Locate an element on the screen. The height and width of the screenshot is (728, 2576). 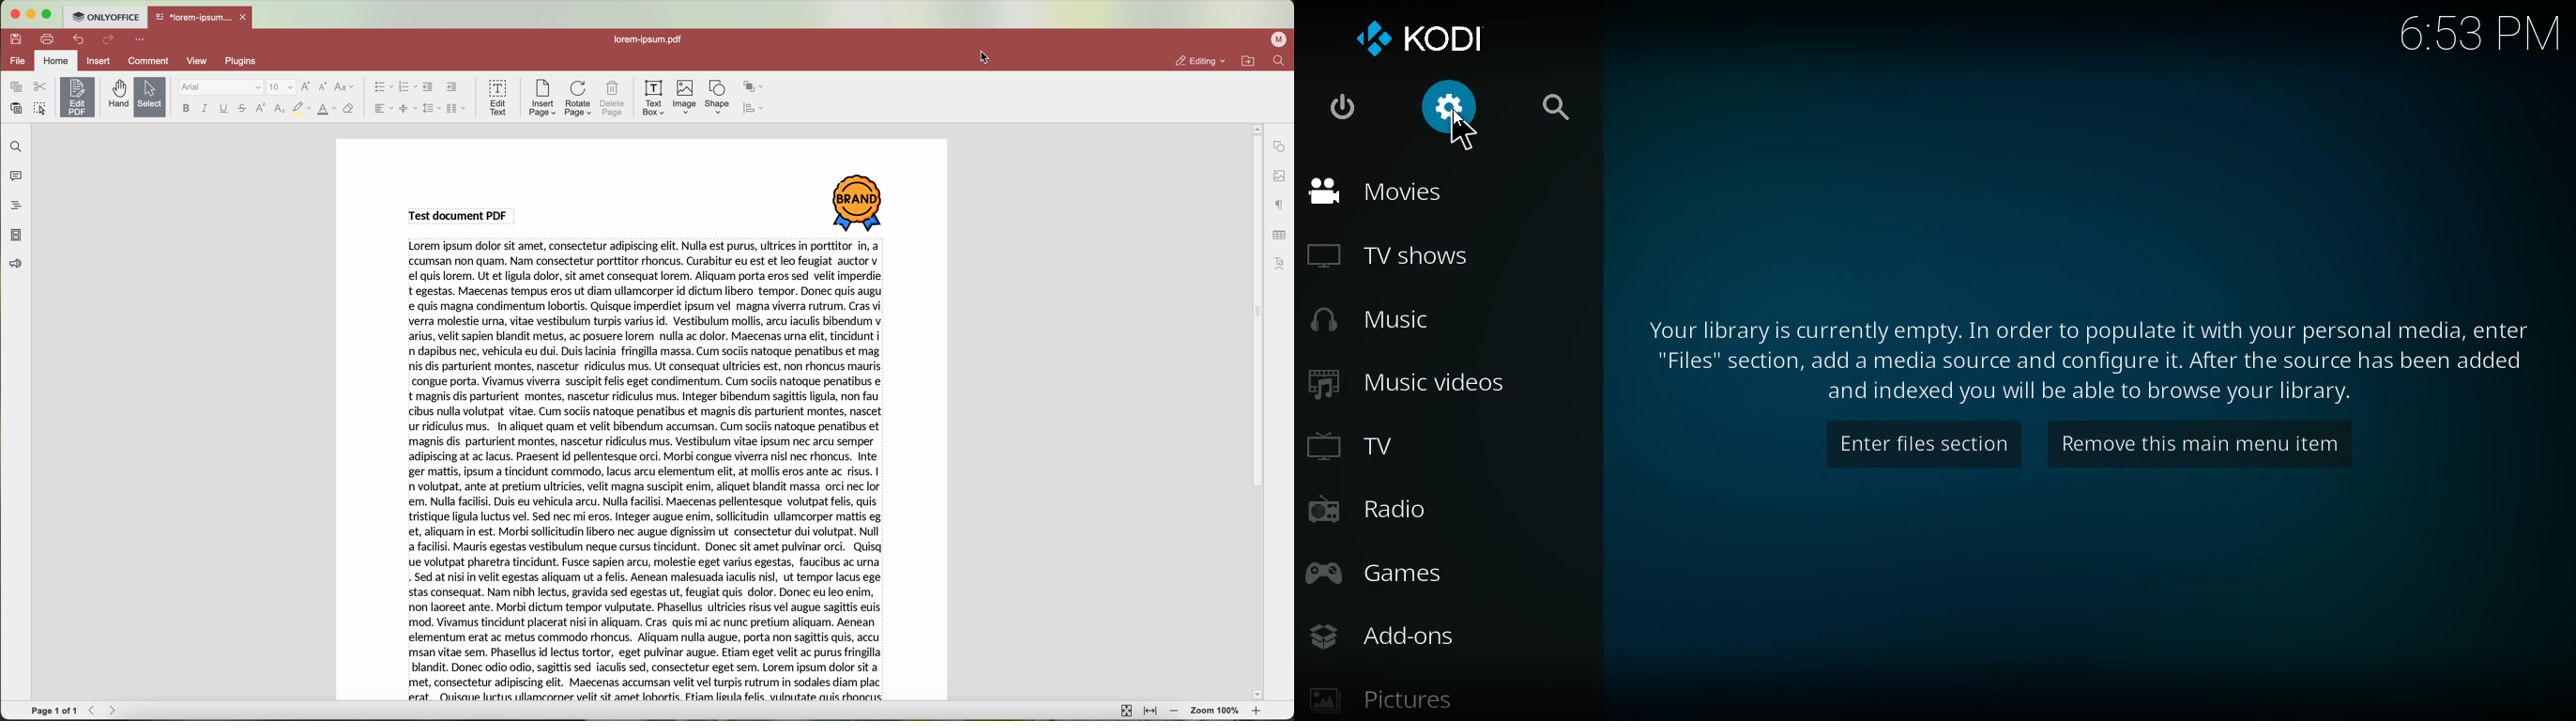
color type is located at coordinates (328, 109).